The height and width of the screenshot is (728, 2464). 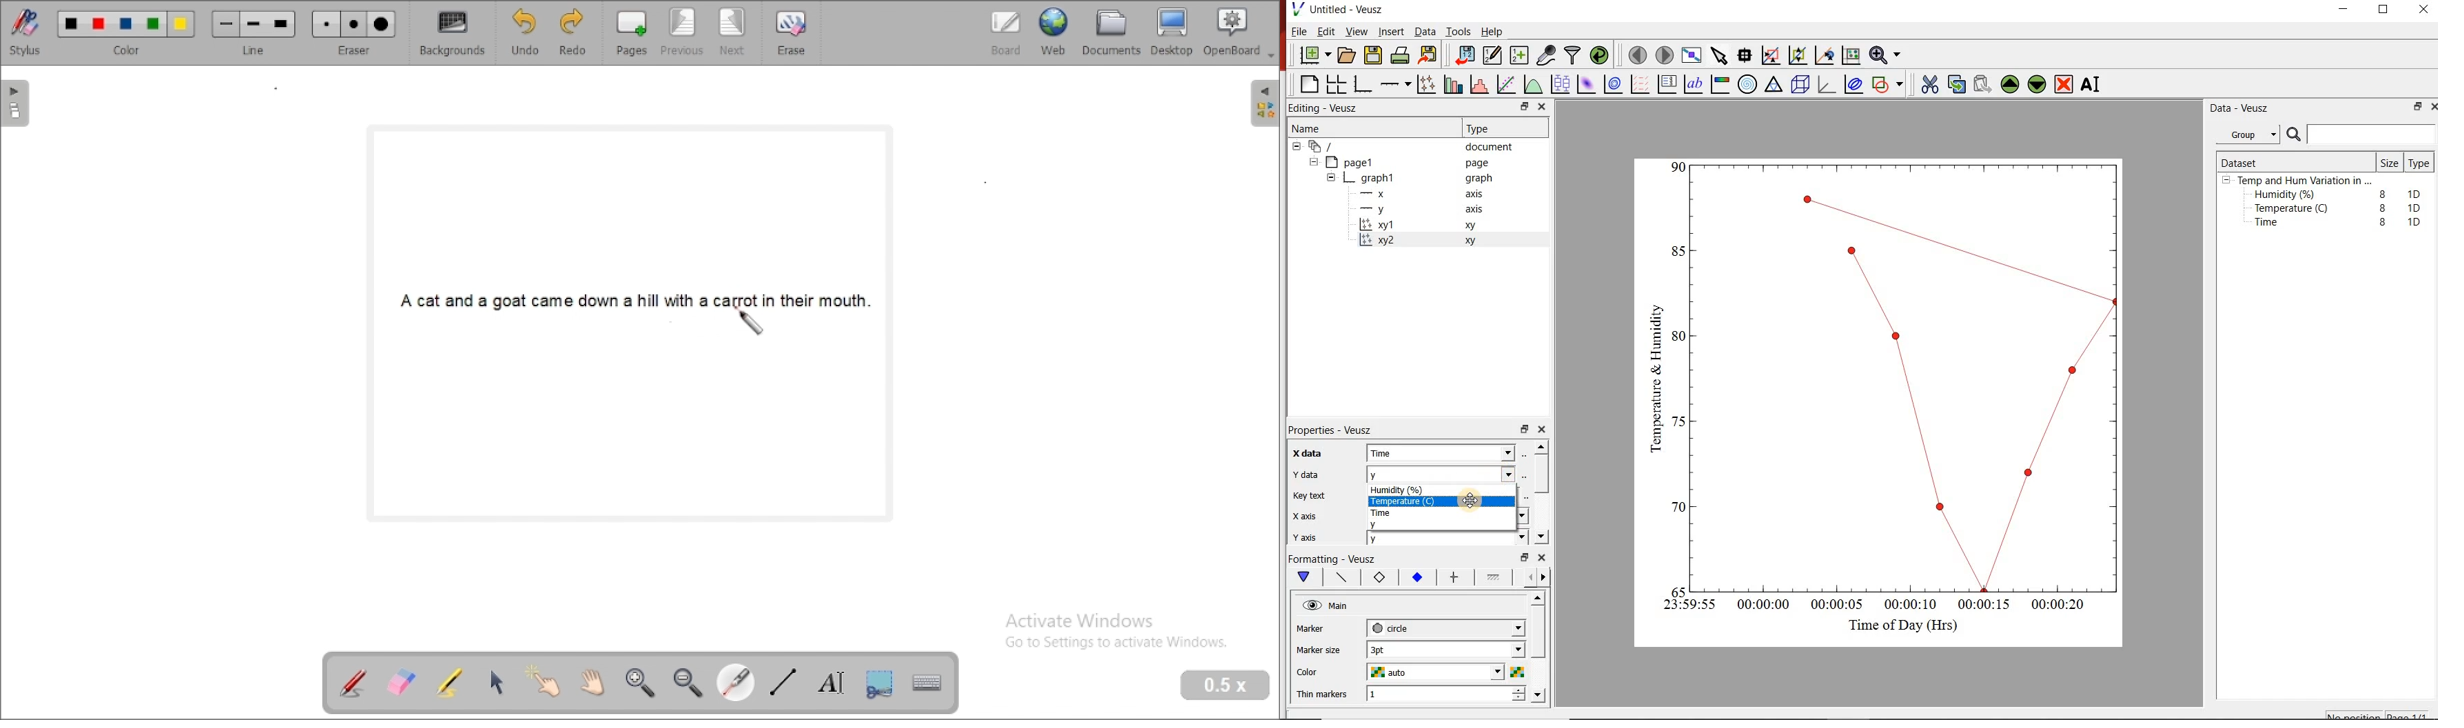 What do you see at coordinates (1005, 34) in the screenshot?
I see `board` at bounding box center [1005, 34].